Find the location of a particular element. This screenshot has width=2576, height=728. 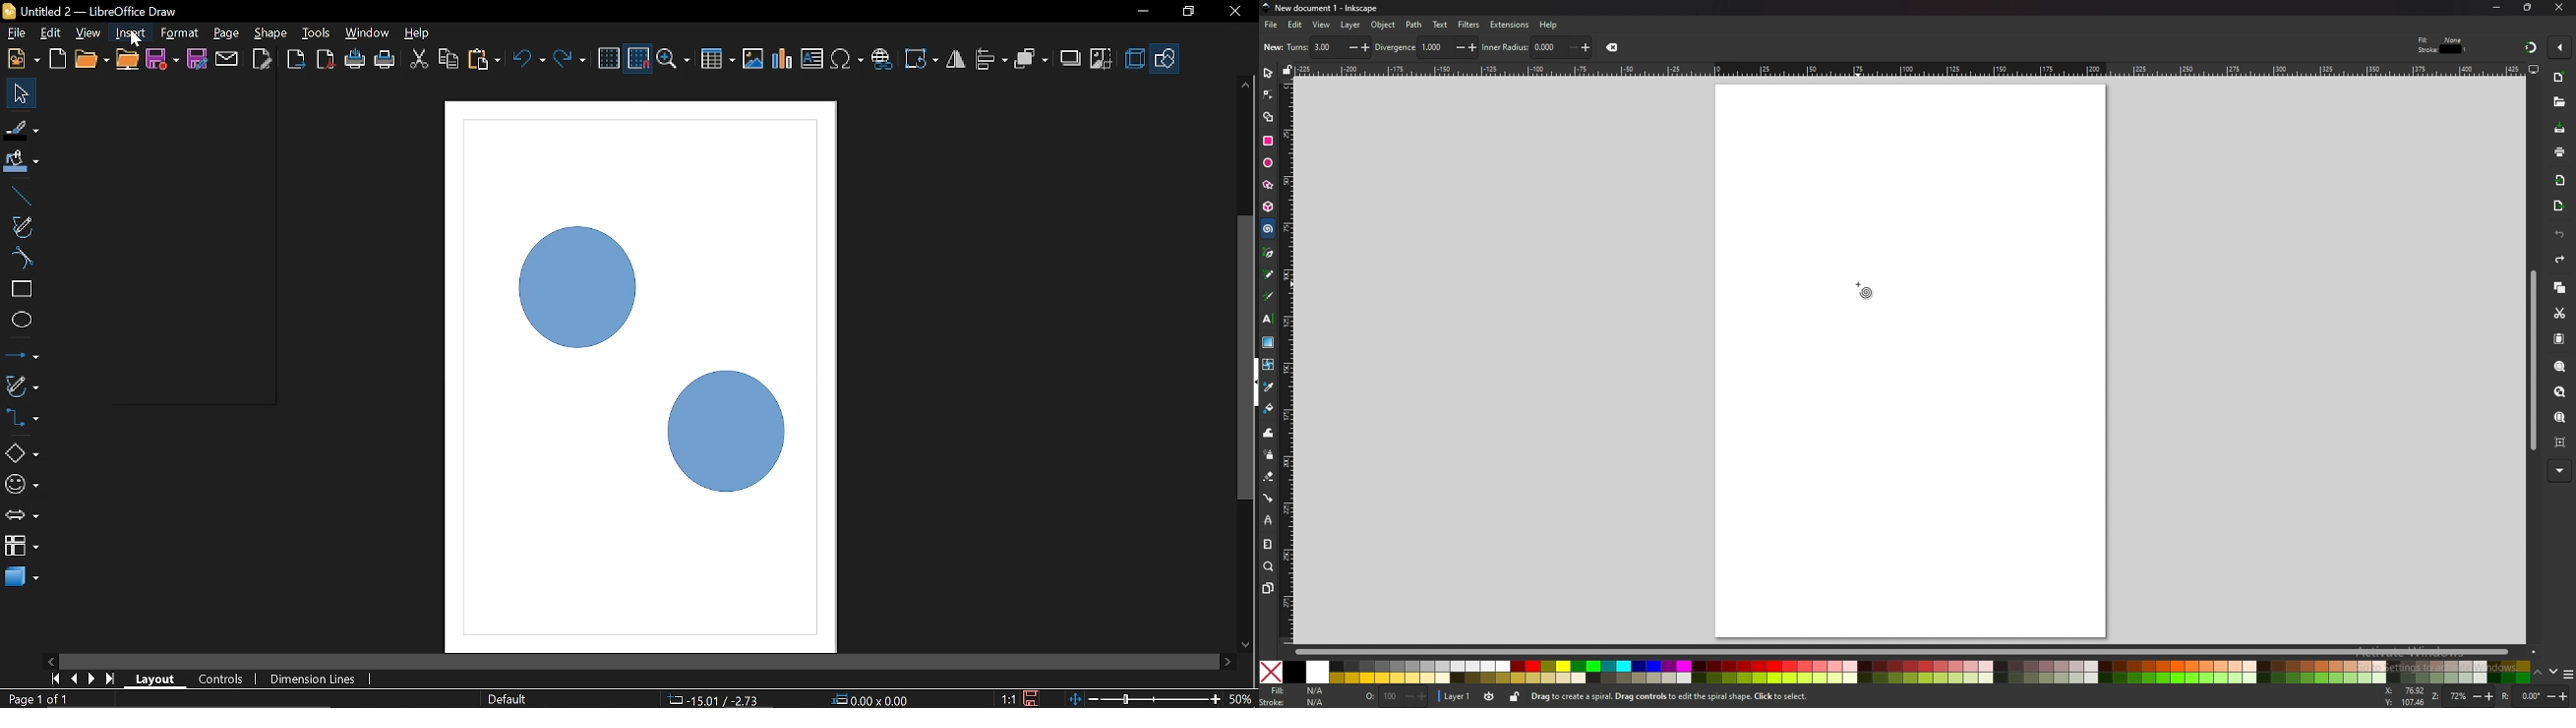

scroll bar is located at coordinates (2531, 363).